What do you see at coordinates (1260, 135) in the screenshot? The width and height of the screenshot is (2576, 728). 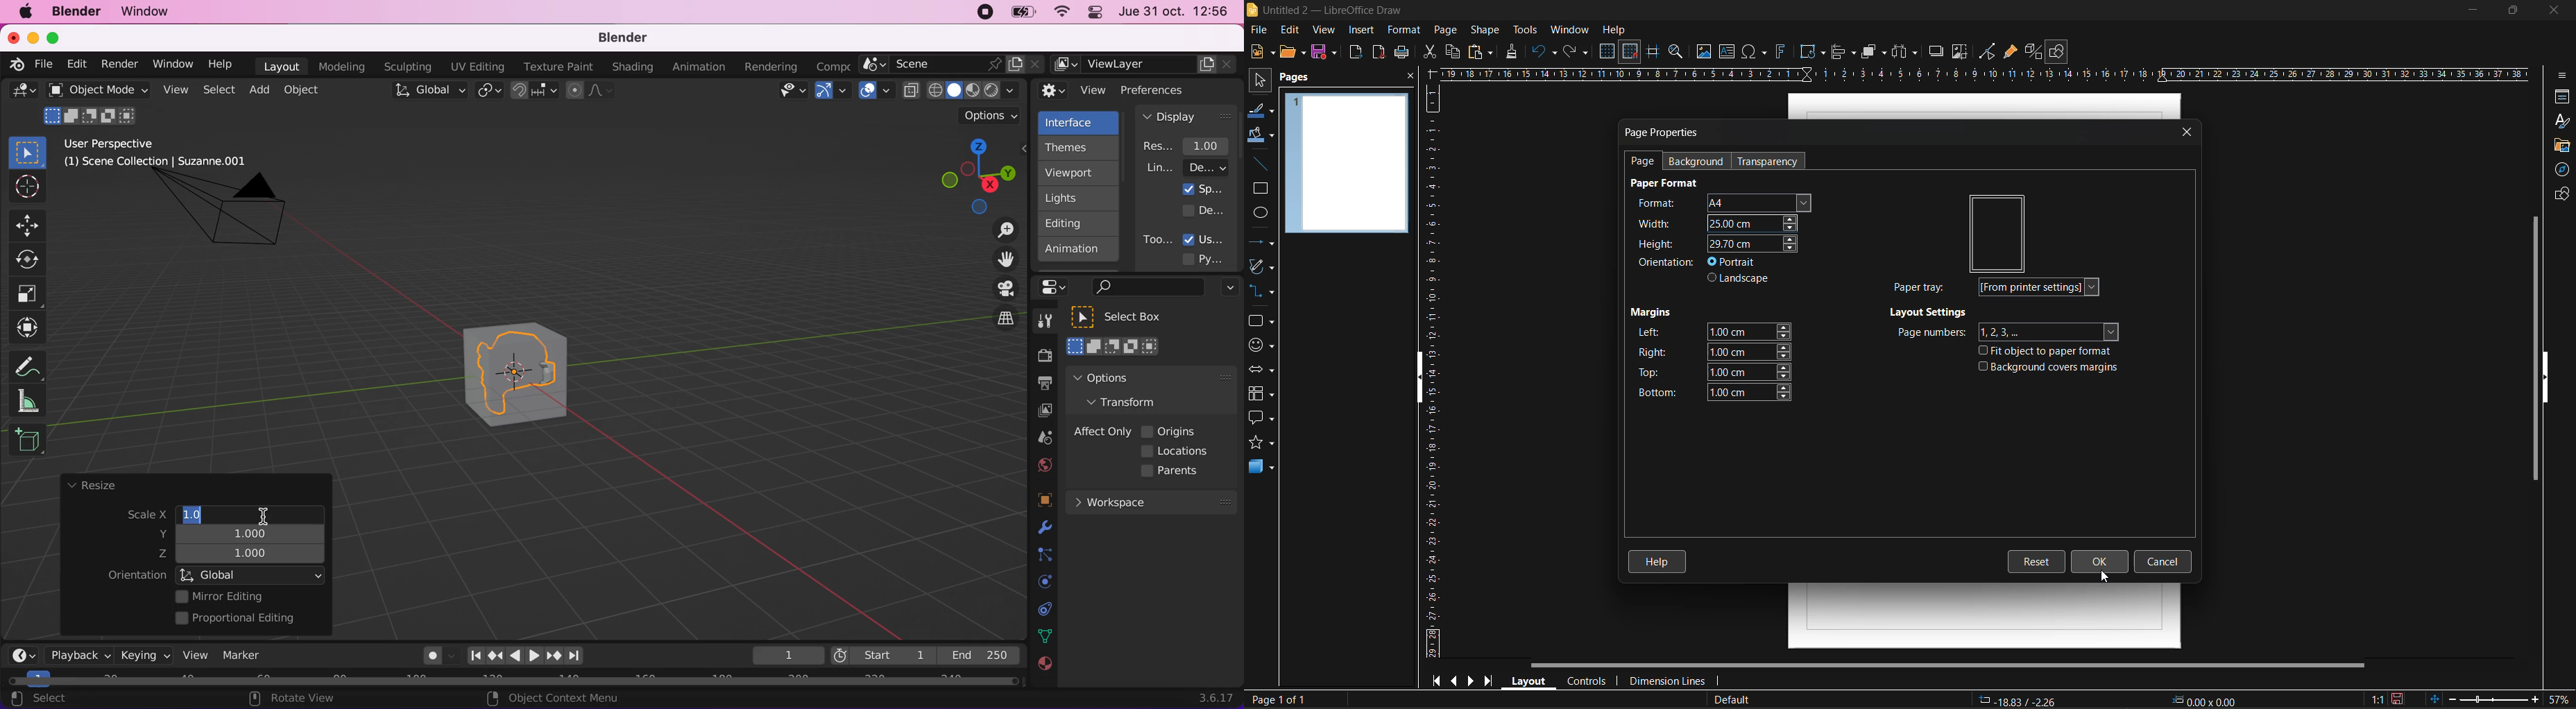 I see `fill color` at bounding box center [1260, 135].